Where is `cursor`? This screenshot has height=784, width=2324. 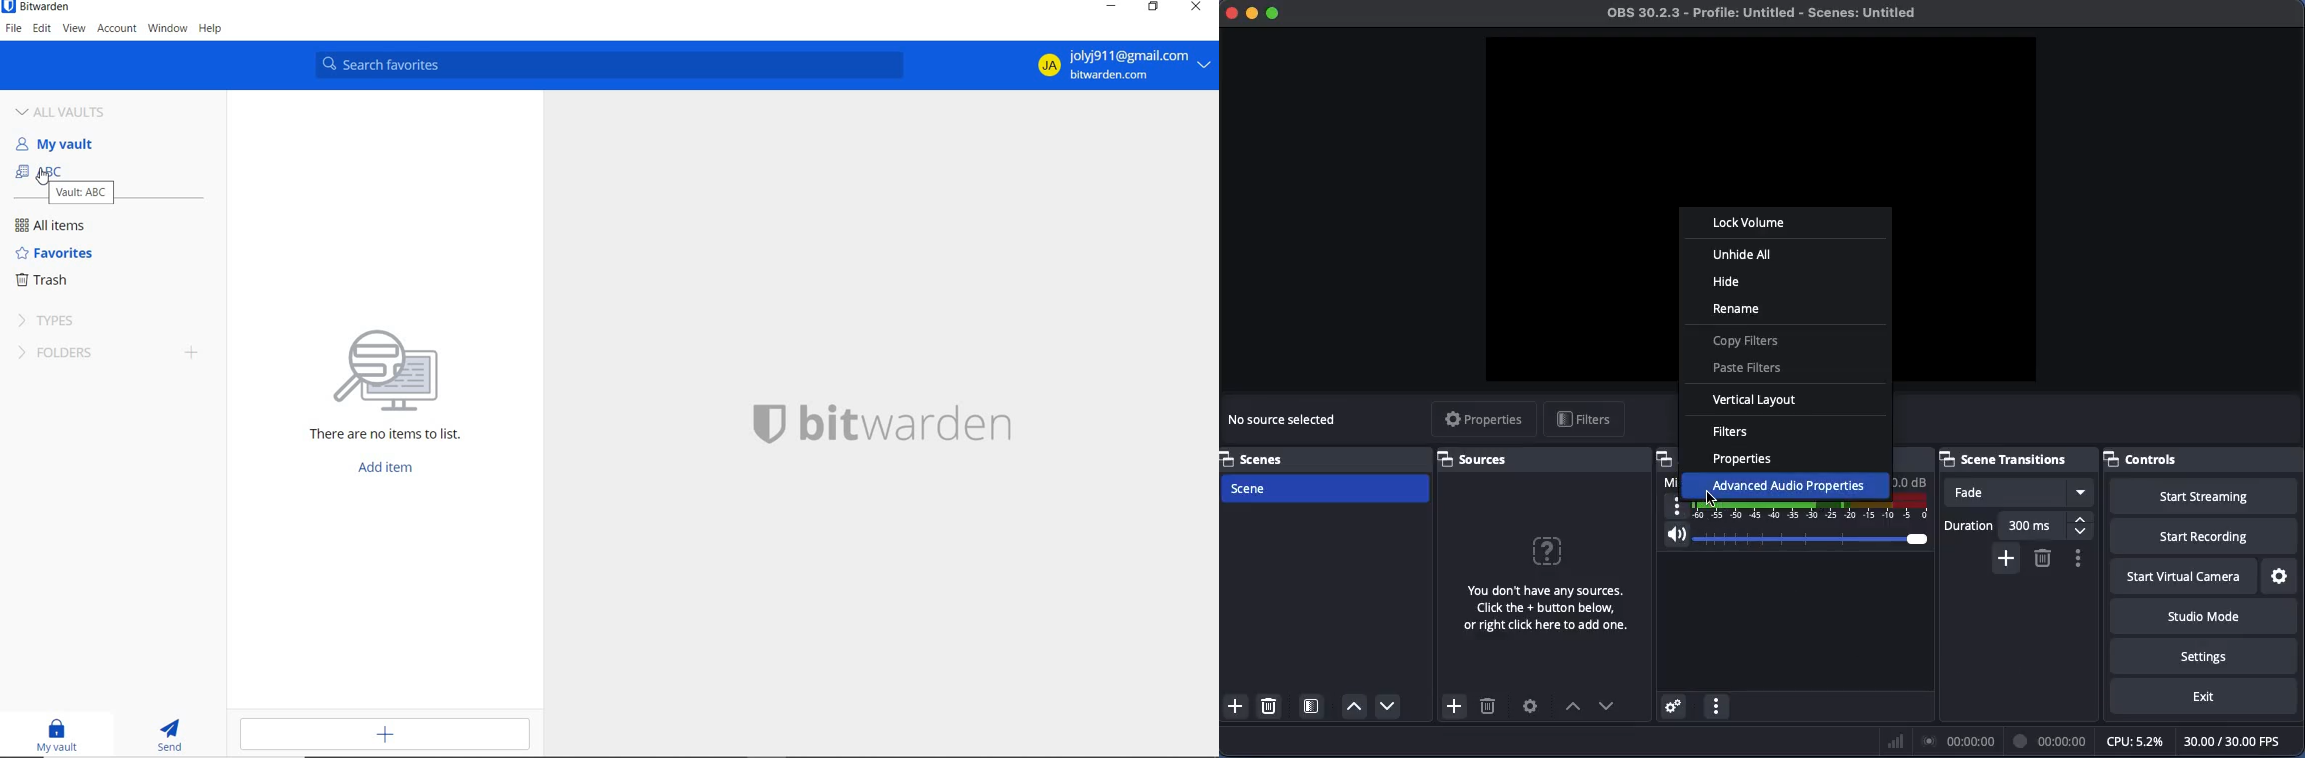 cursor is located at coordinates (1712, 500).